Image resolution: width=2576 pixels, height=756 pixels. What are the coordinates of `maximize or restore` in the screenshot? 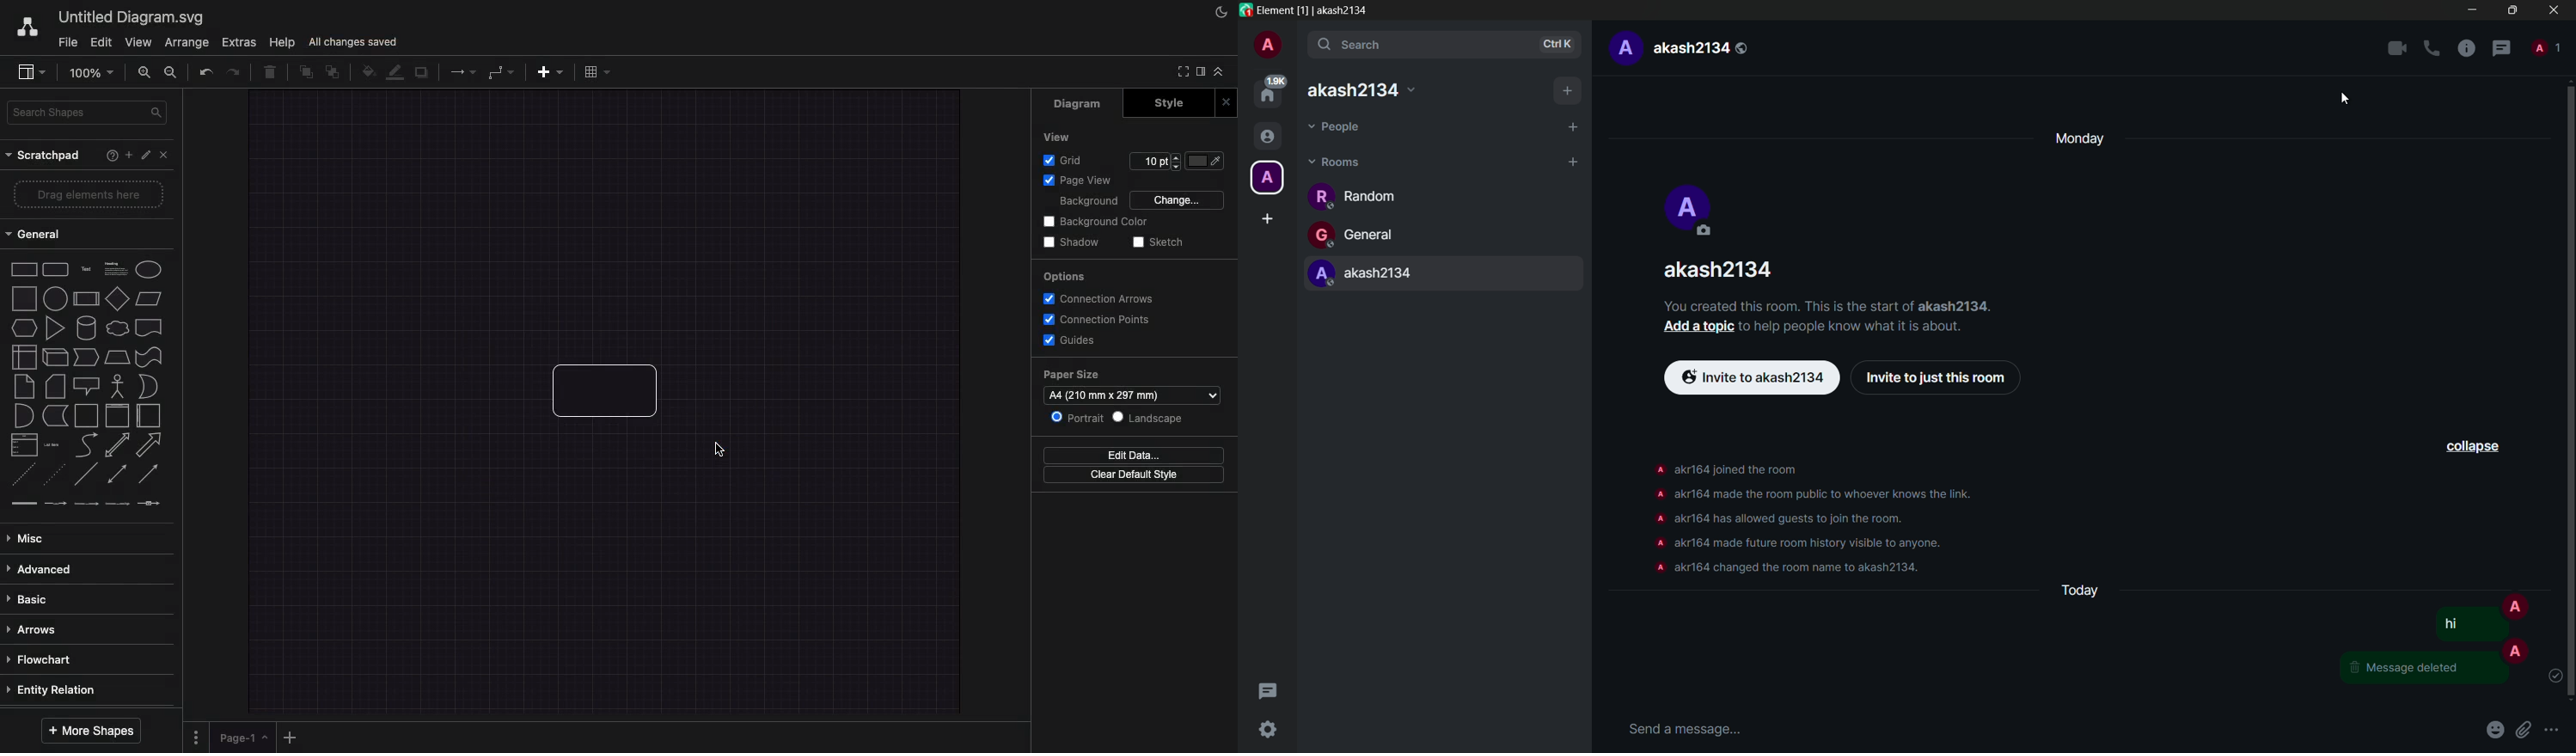 It's located at (2512, 9).